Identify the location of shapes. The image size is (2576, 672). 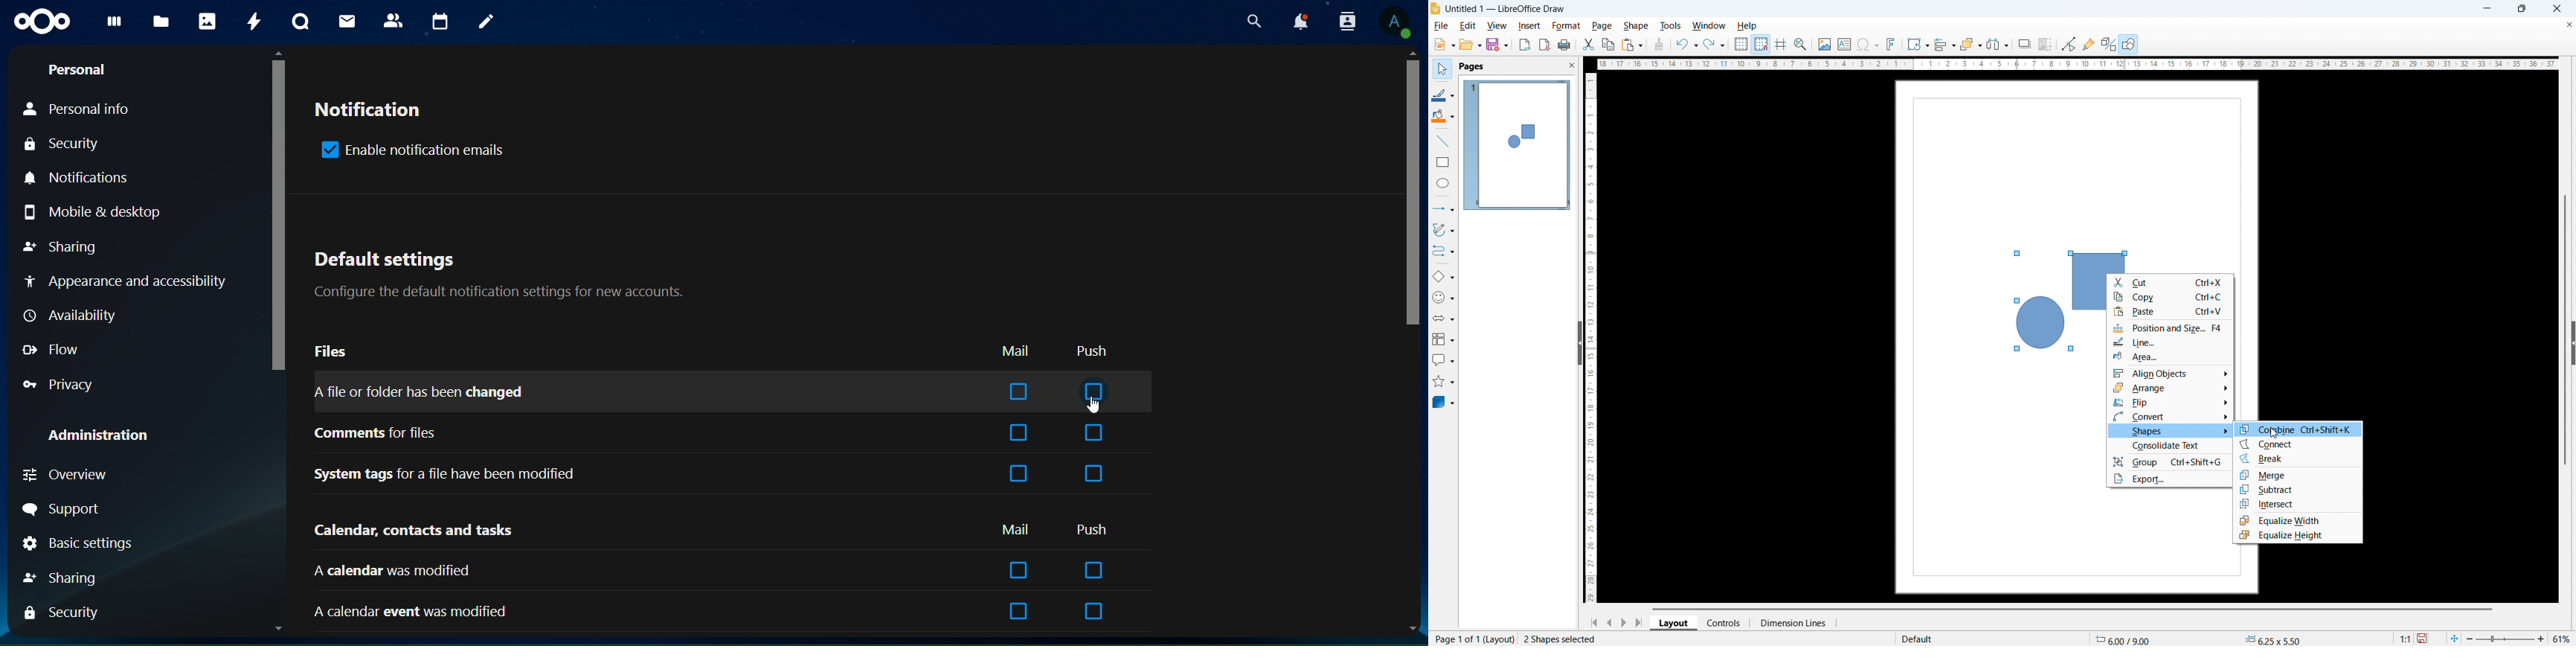
(2170, 431).